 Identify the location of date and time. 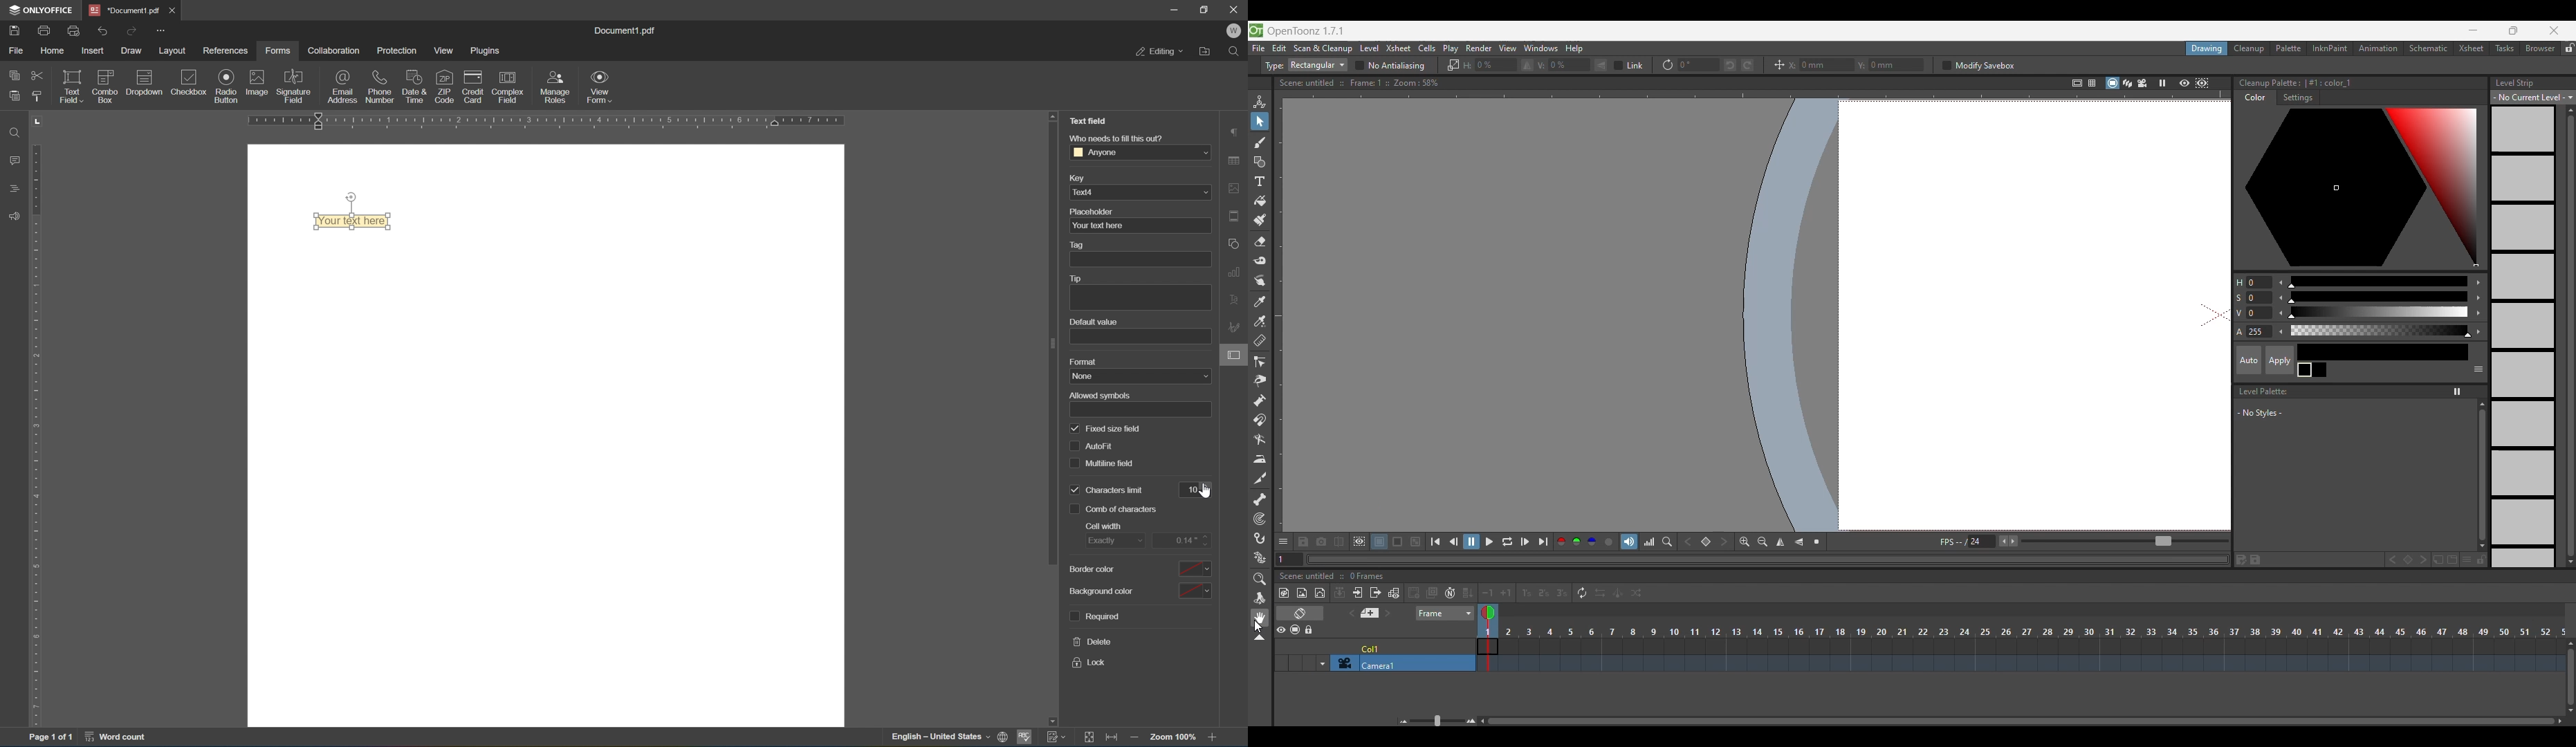
(413, 86).